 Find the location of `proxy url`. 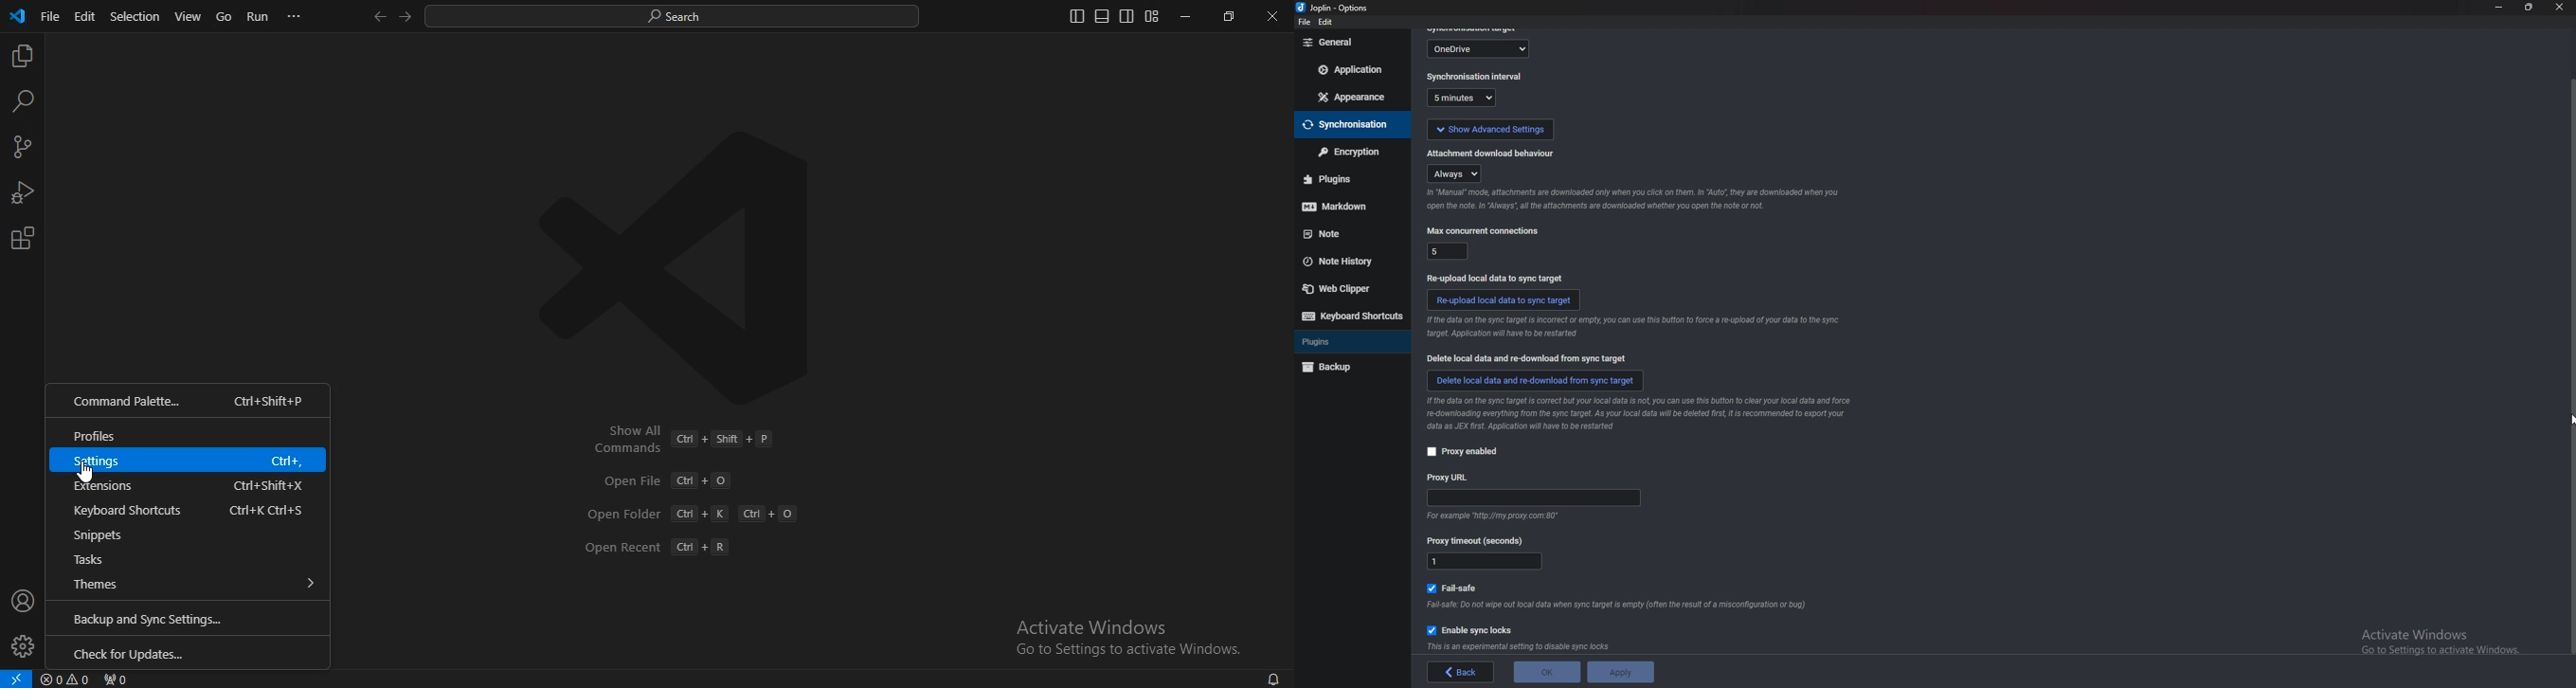

proxy url is located at coordinates (1535, 499).